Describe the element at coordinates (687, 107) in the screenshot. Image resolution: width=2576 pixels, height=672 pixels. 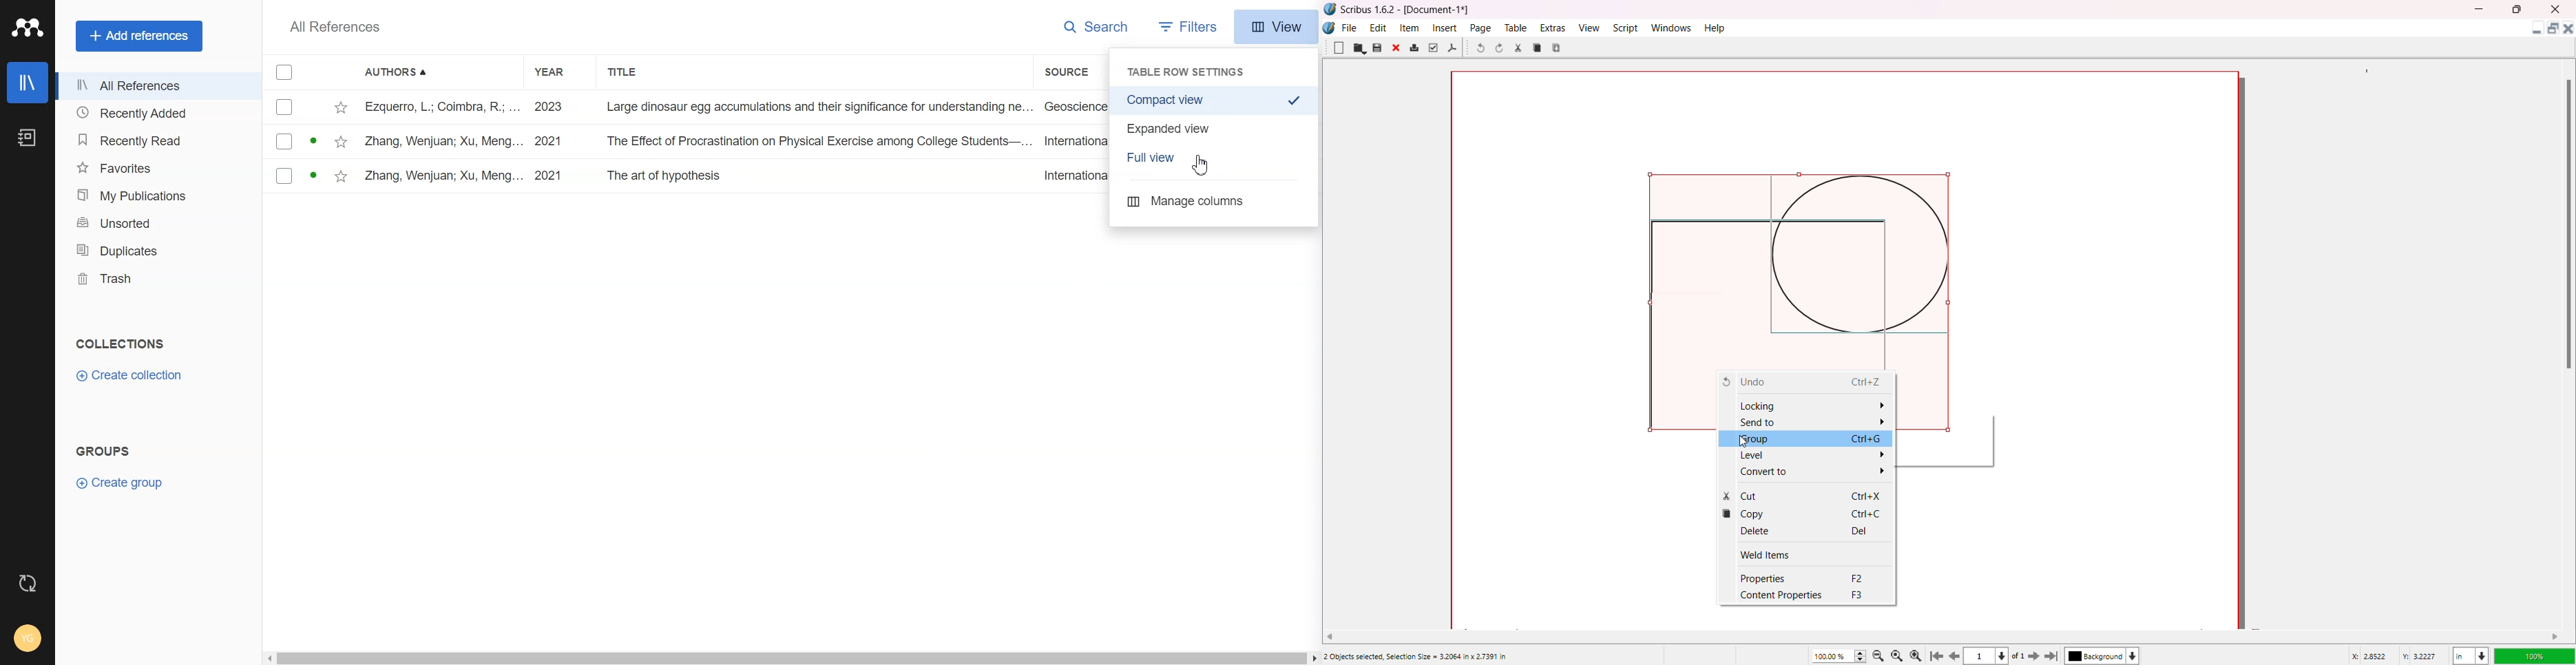
I see `File` at that location.